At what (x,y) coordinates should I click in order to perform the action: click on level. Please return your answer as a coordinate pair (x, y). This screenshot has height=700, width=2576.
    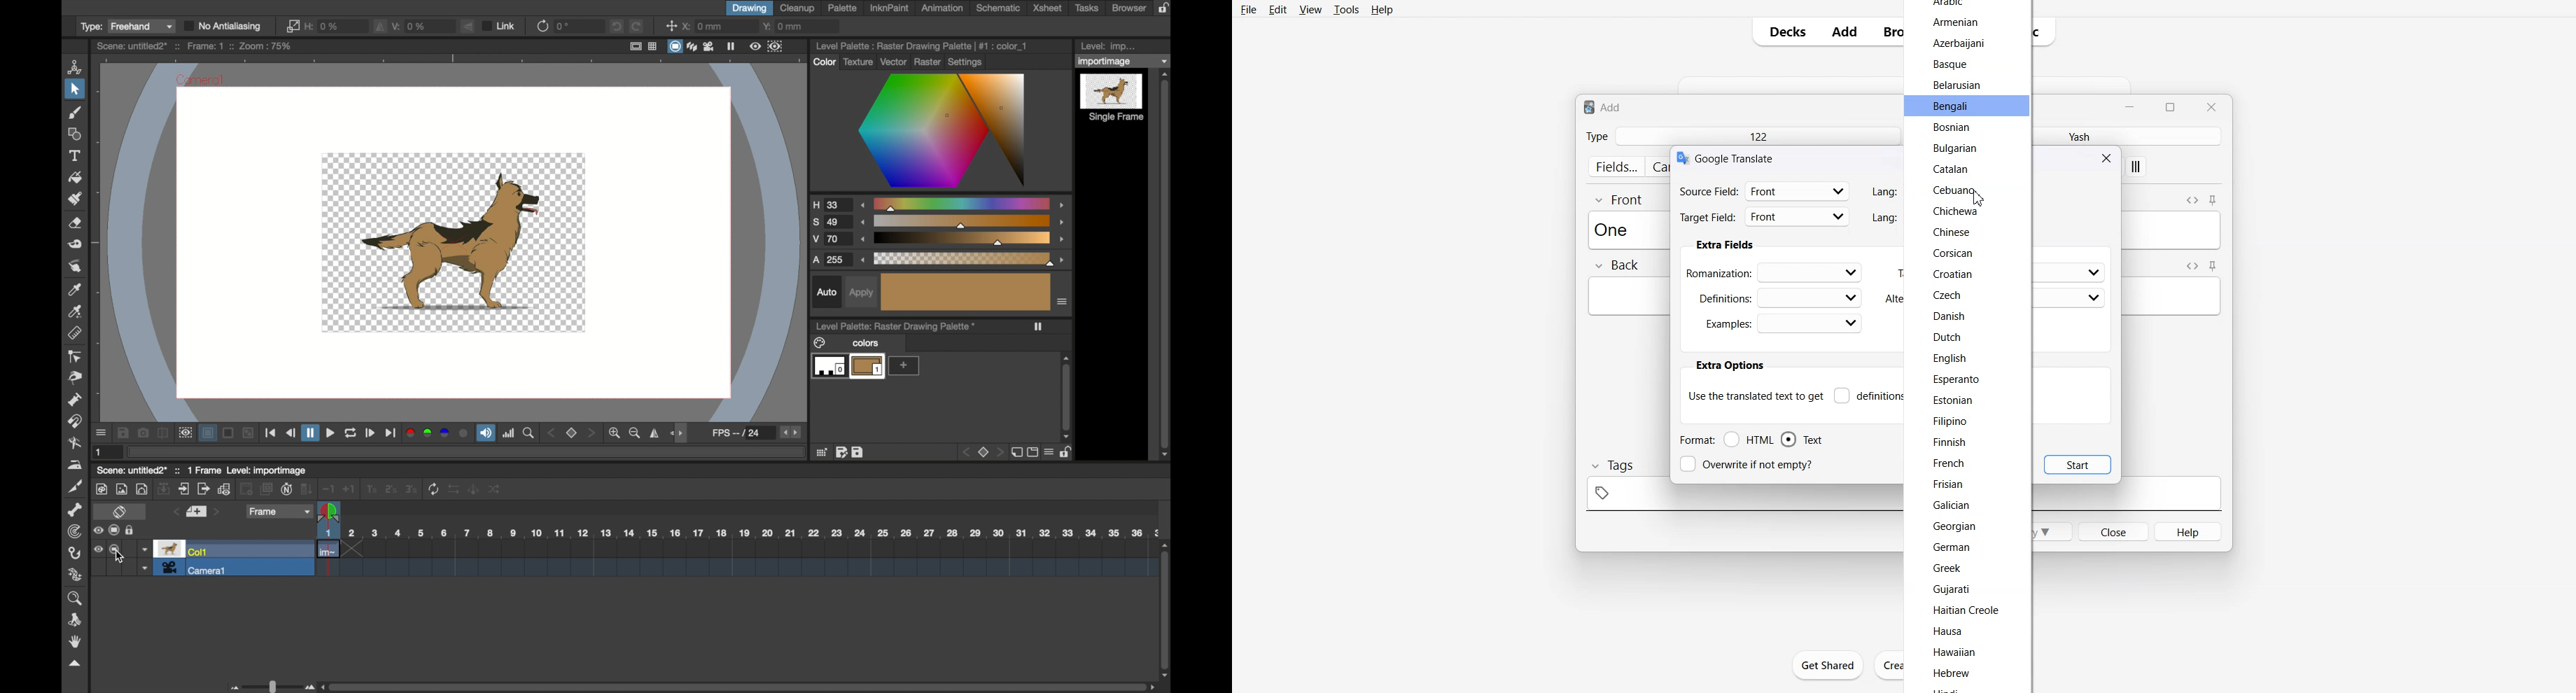
    Looking at the image, I should click on (828, 368).